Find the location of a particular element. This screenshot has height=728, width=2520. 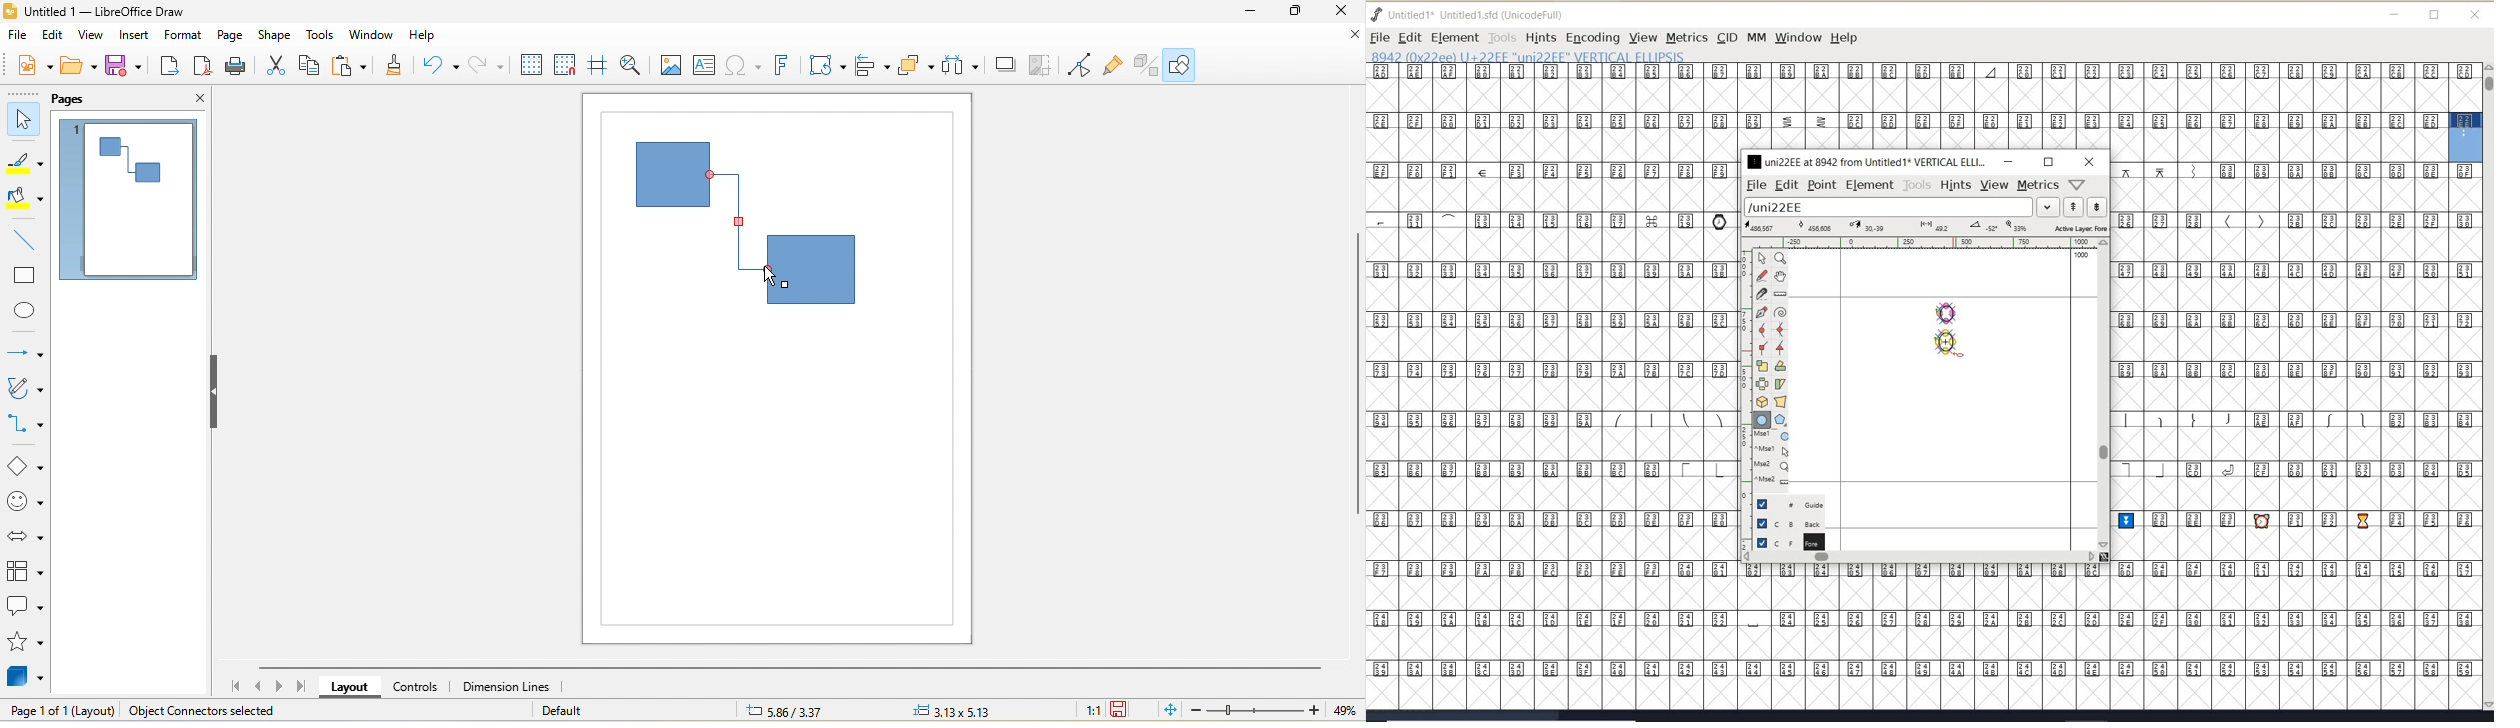

SCALE is located at coordinates (1744, 393).